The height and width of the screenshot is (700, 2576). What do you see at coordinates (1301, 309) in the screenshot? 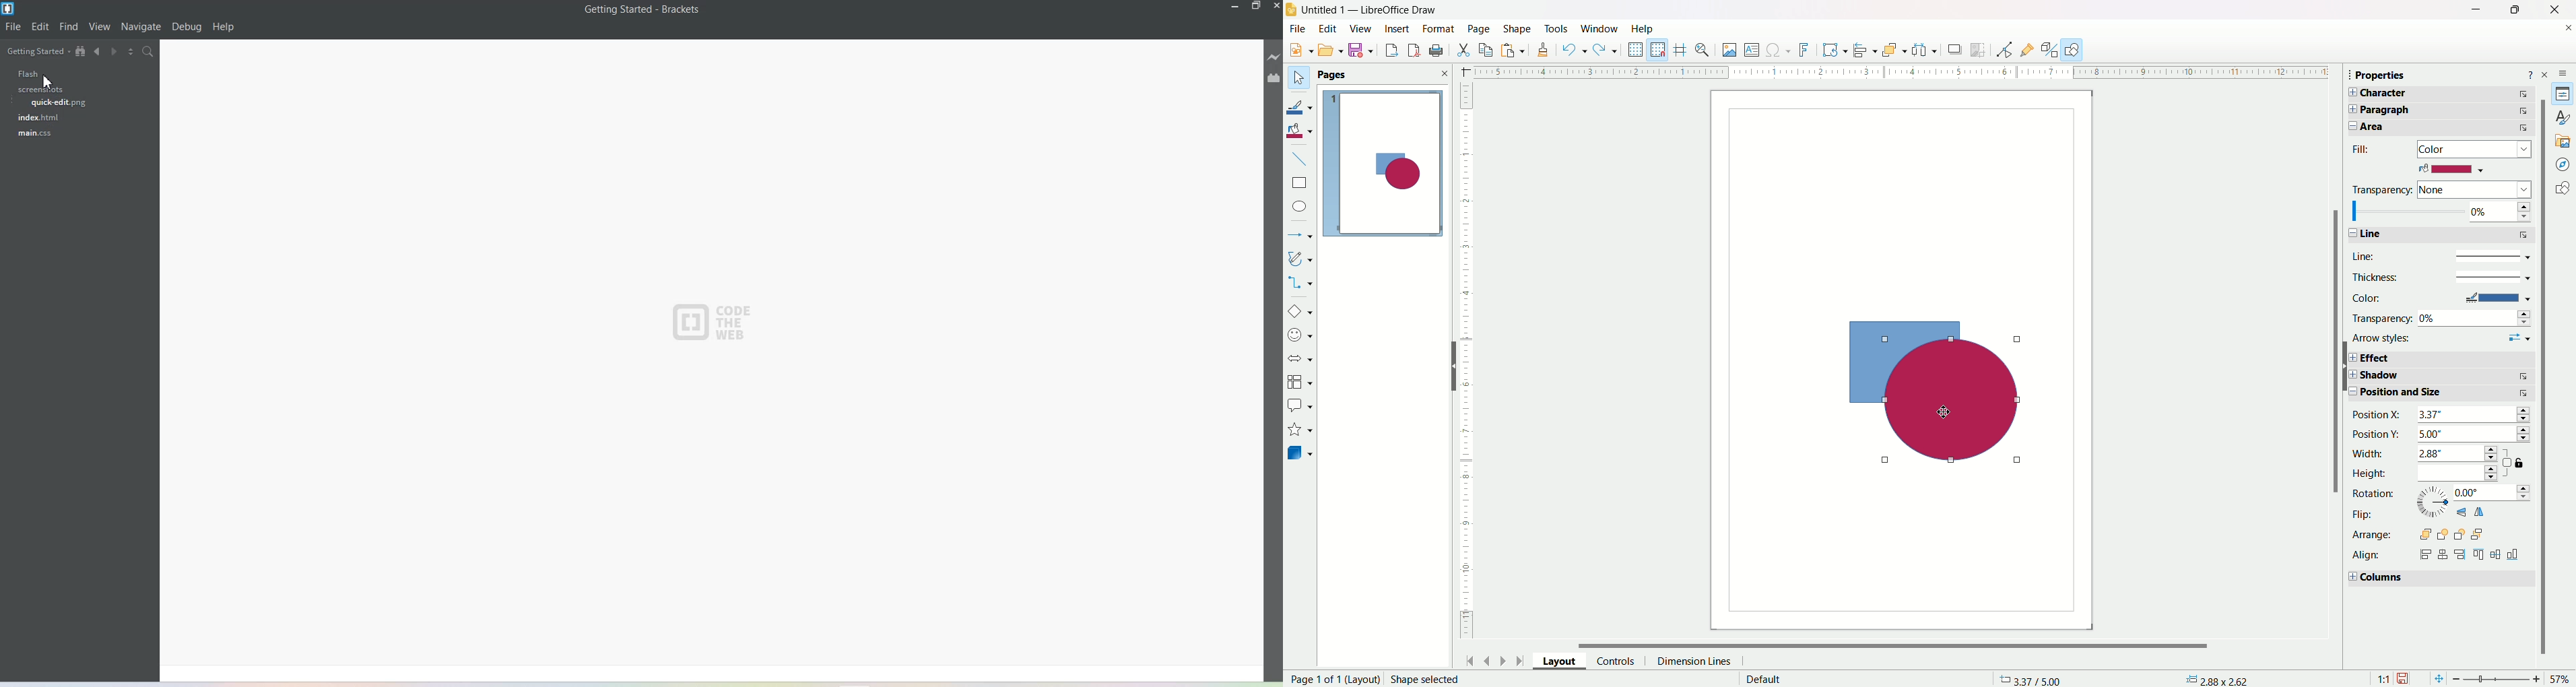
I see `basic shapes` at bounding box center [1301, 309].